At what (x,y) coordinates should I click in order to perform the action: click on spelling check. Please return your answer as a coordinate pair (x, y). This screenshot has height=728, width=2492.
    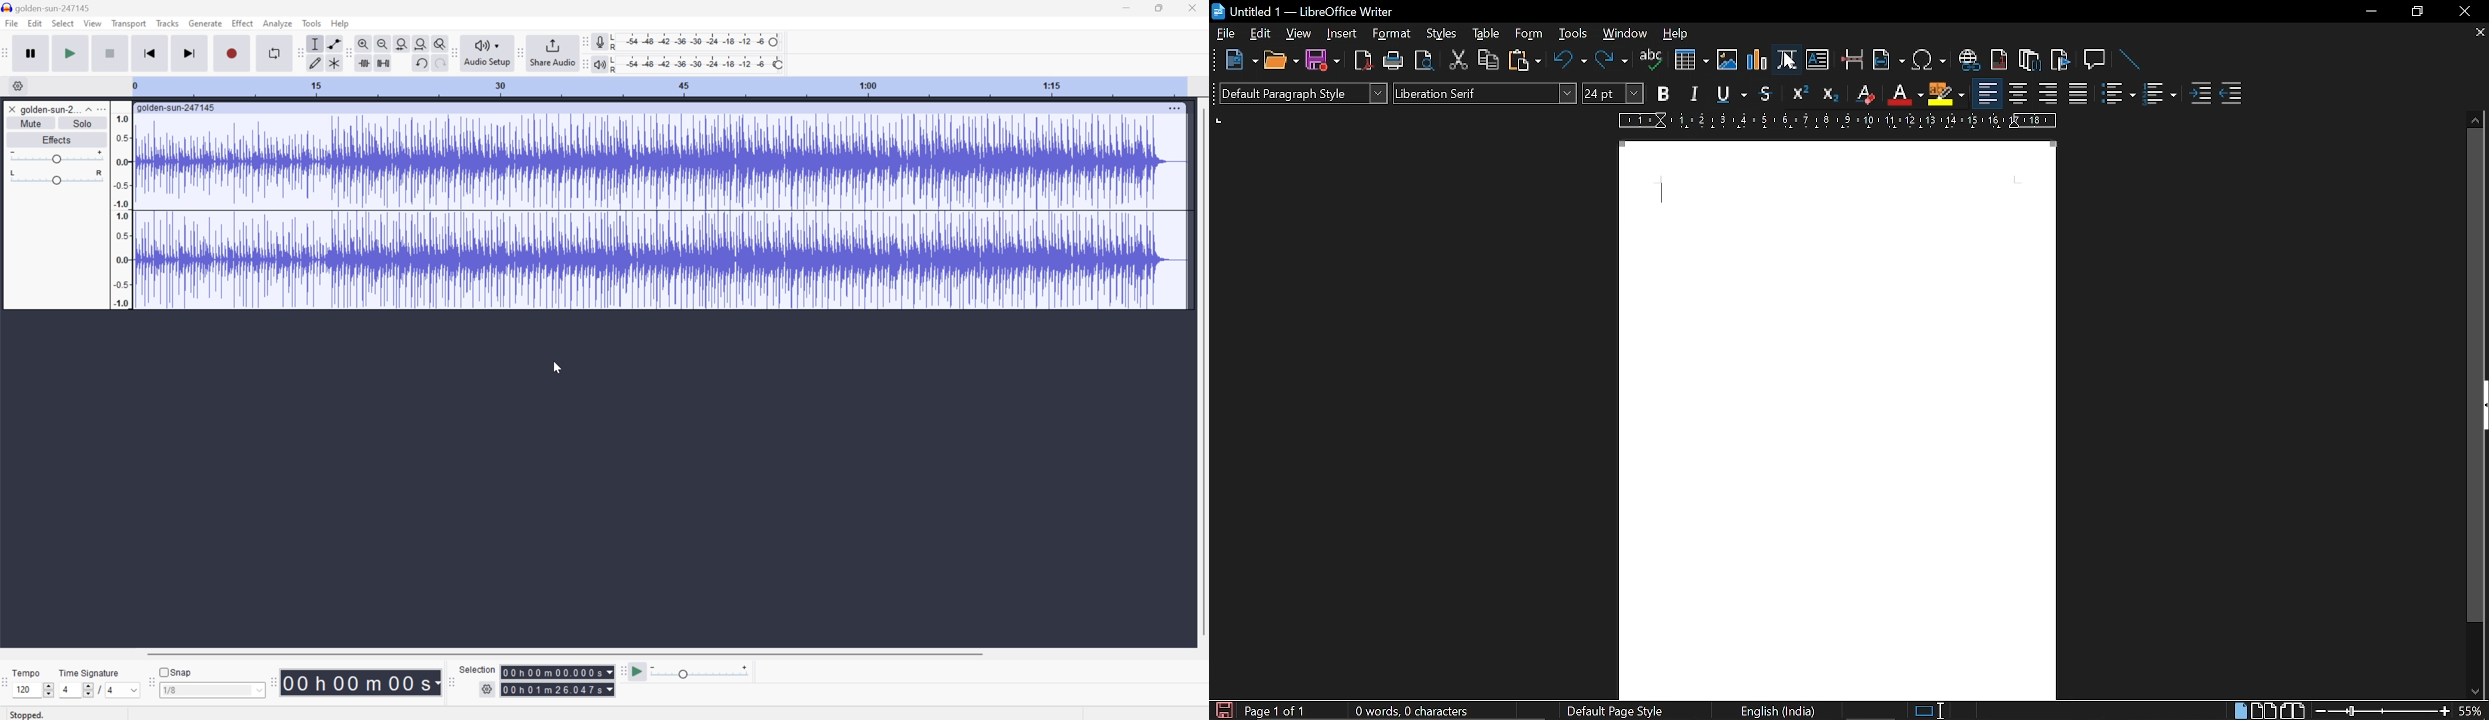
    Looking at the image, I should click on (1651, 60).